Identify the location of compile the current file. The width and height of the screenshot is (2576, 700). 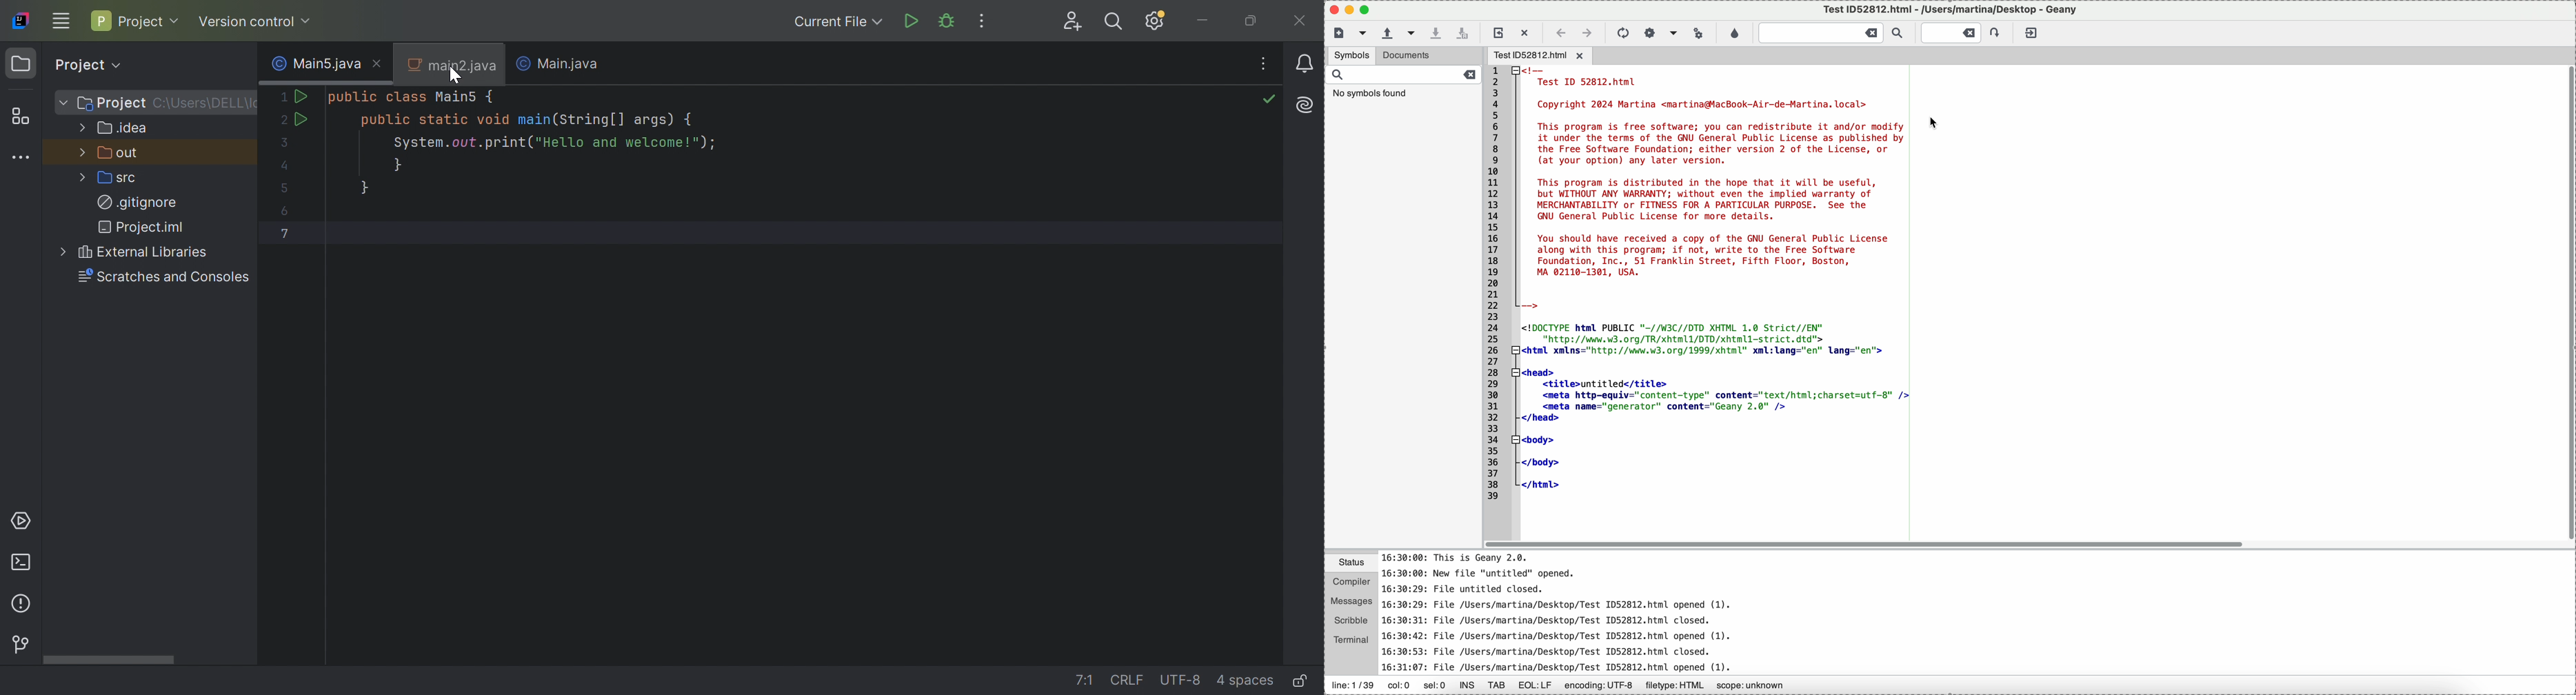
(1623, 33).